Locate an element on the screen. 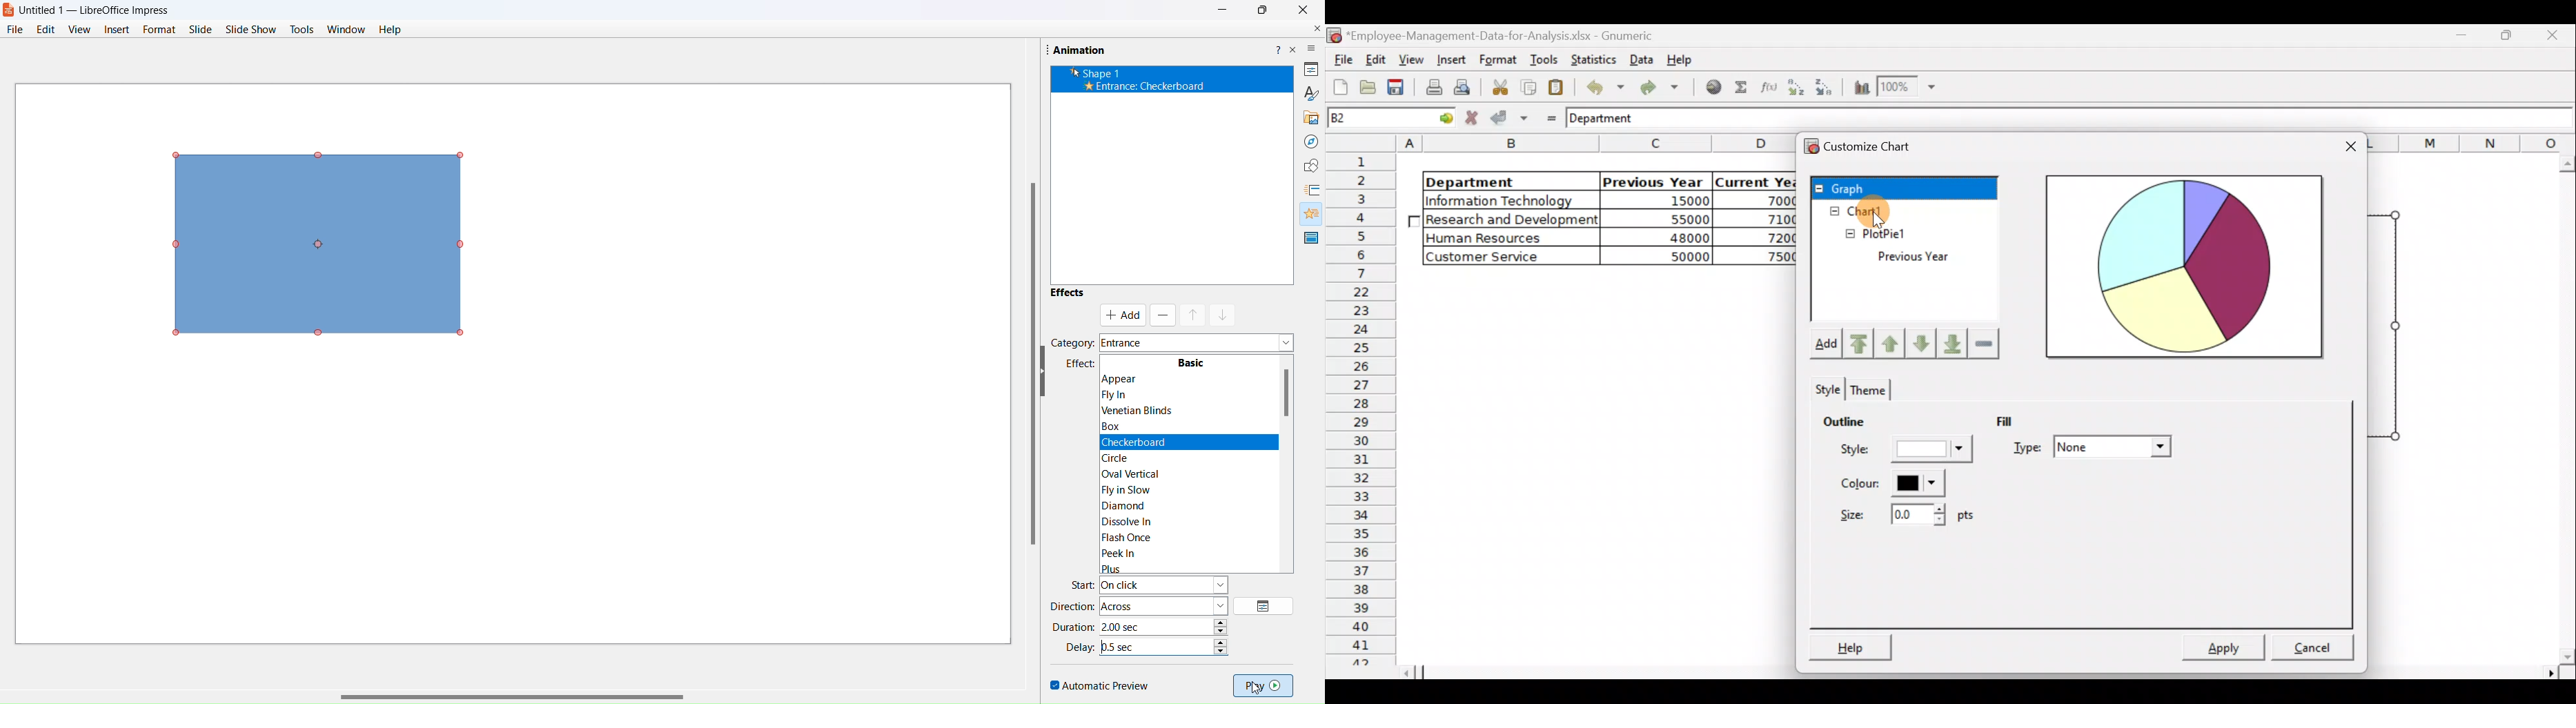 Image resolution: width=2576 pixels, height=728 pixels. Move upward is located at coordinates (1861, 344).